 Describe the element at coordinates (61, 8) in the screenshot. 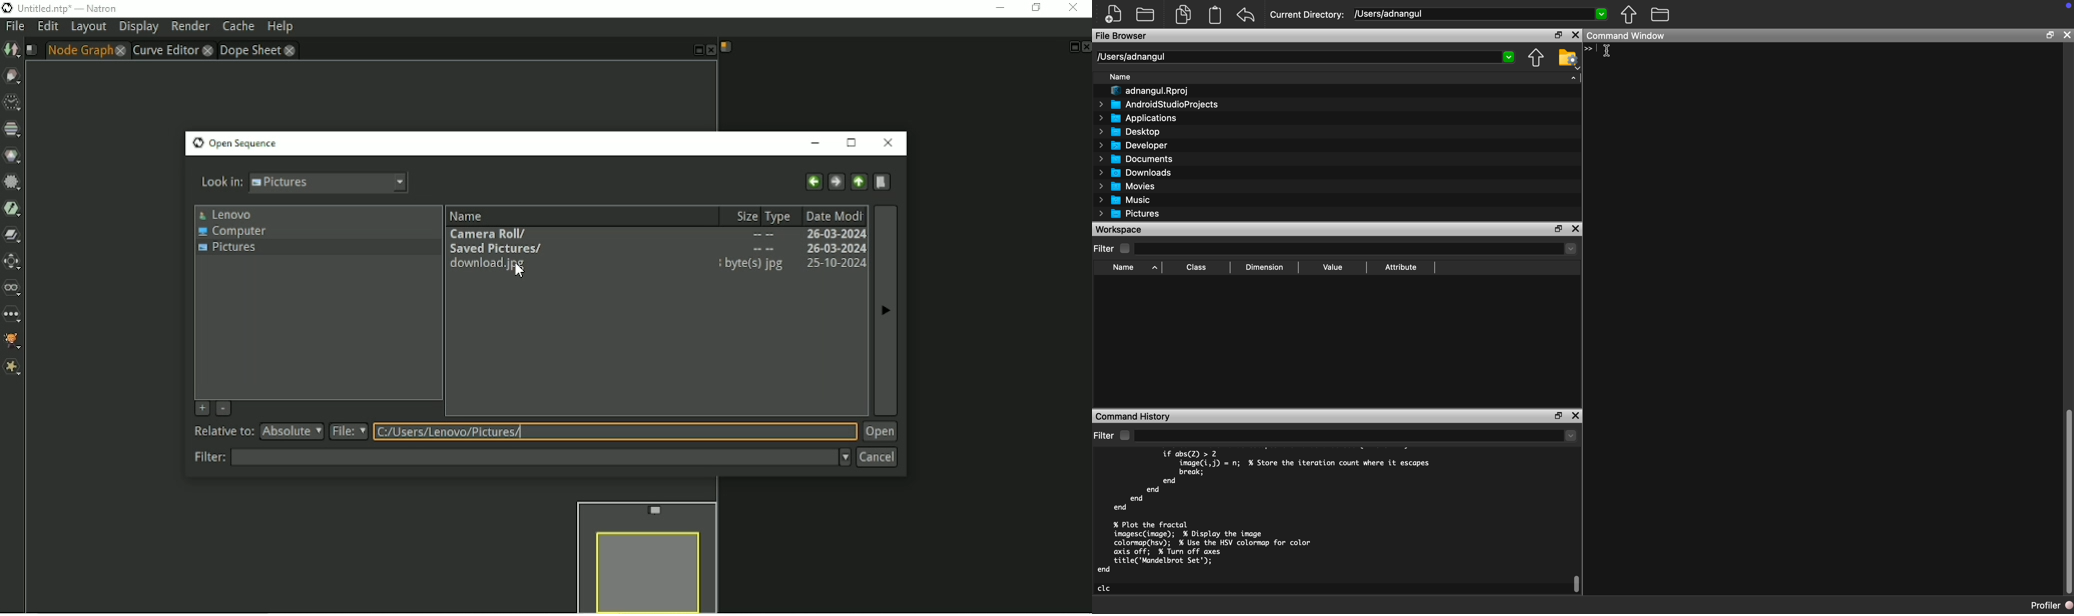

I see `Title` at that location.